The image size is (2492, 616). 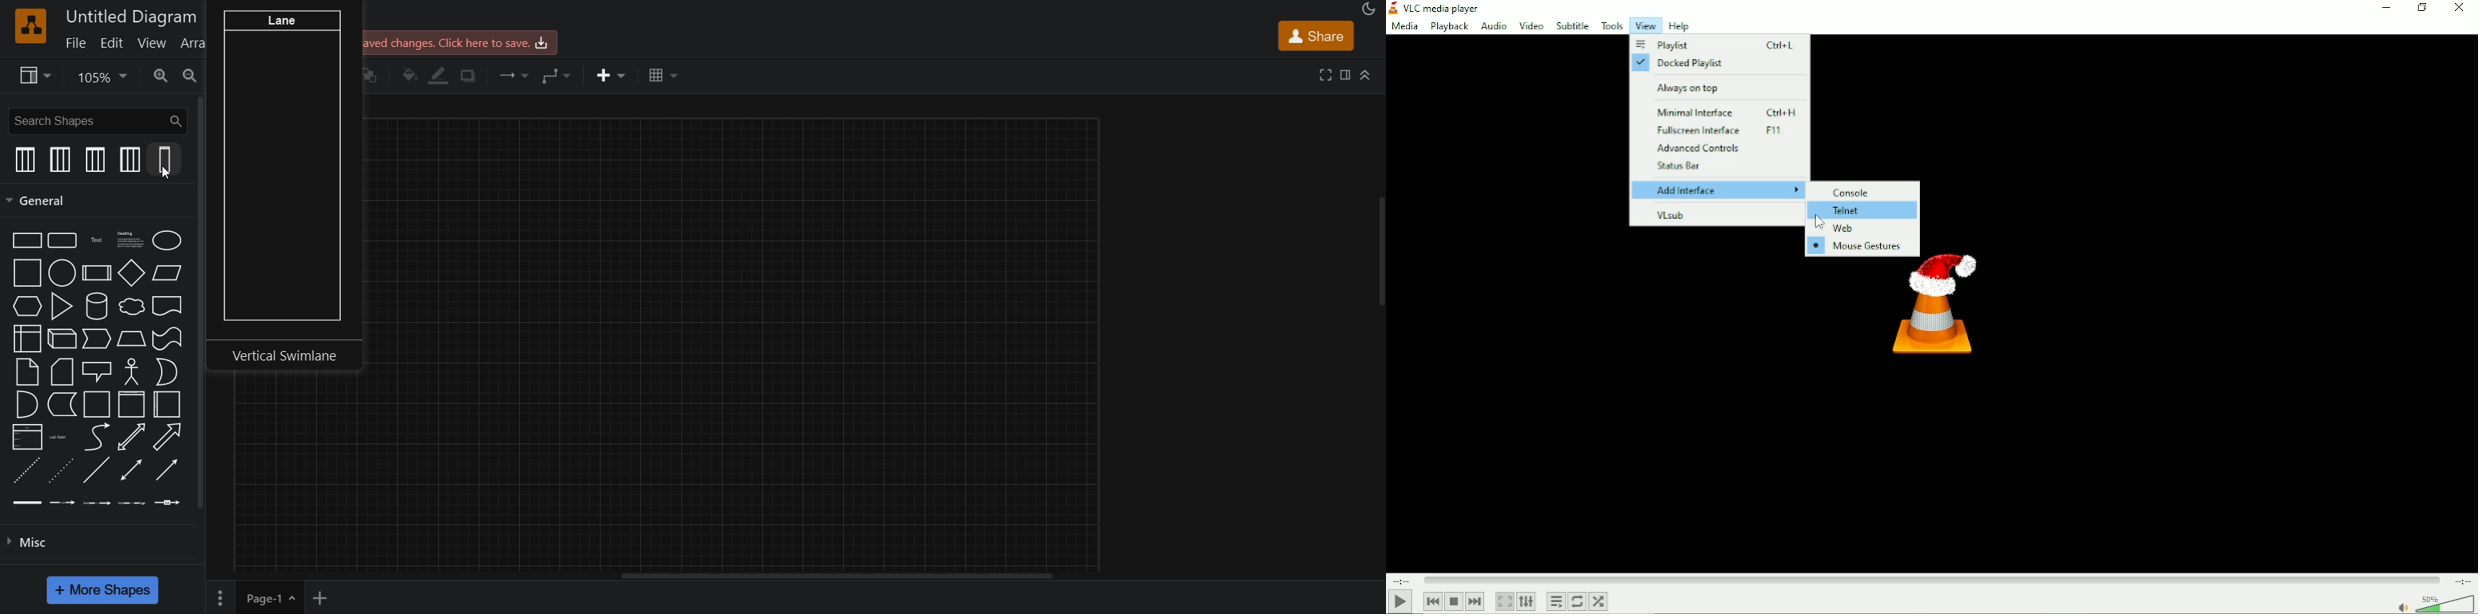 I want to click on view, so click(x=153, y=43).